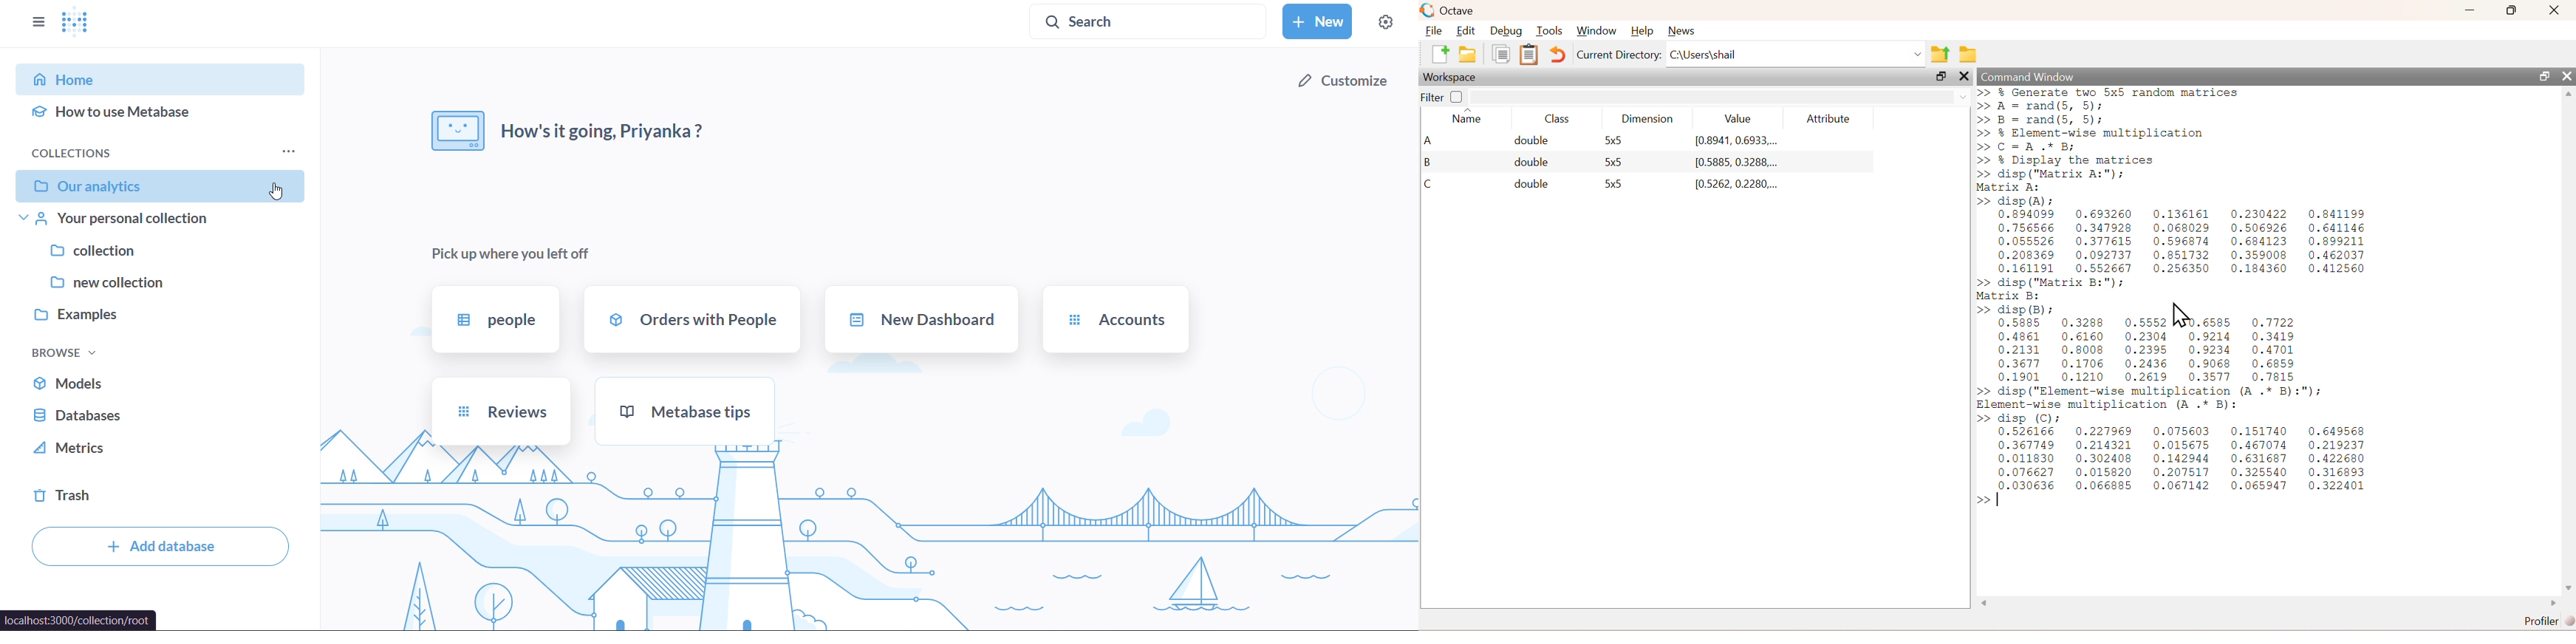 The image size is (2576, 644). Describe the element at coordinates (501, 412) in the screenshot. I see `reviews` at that location.